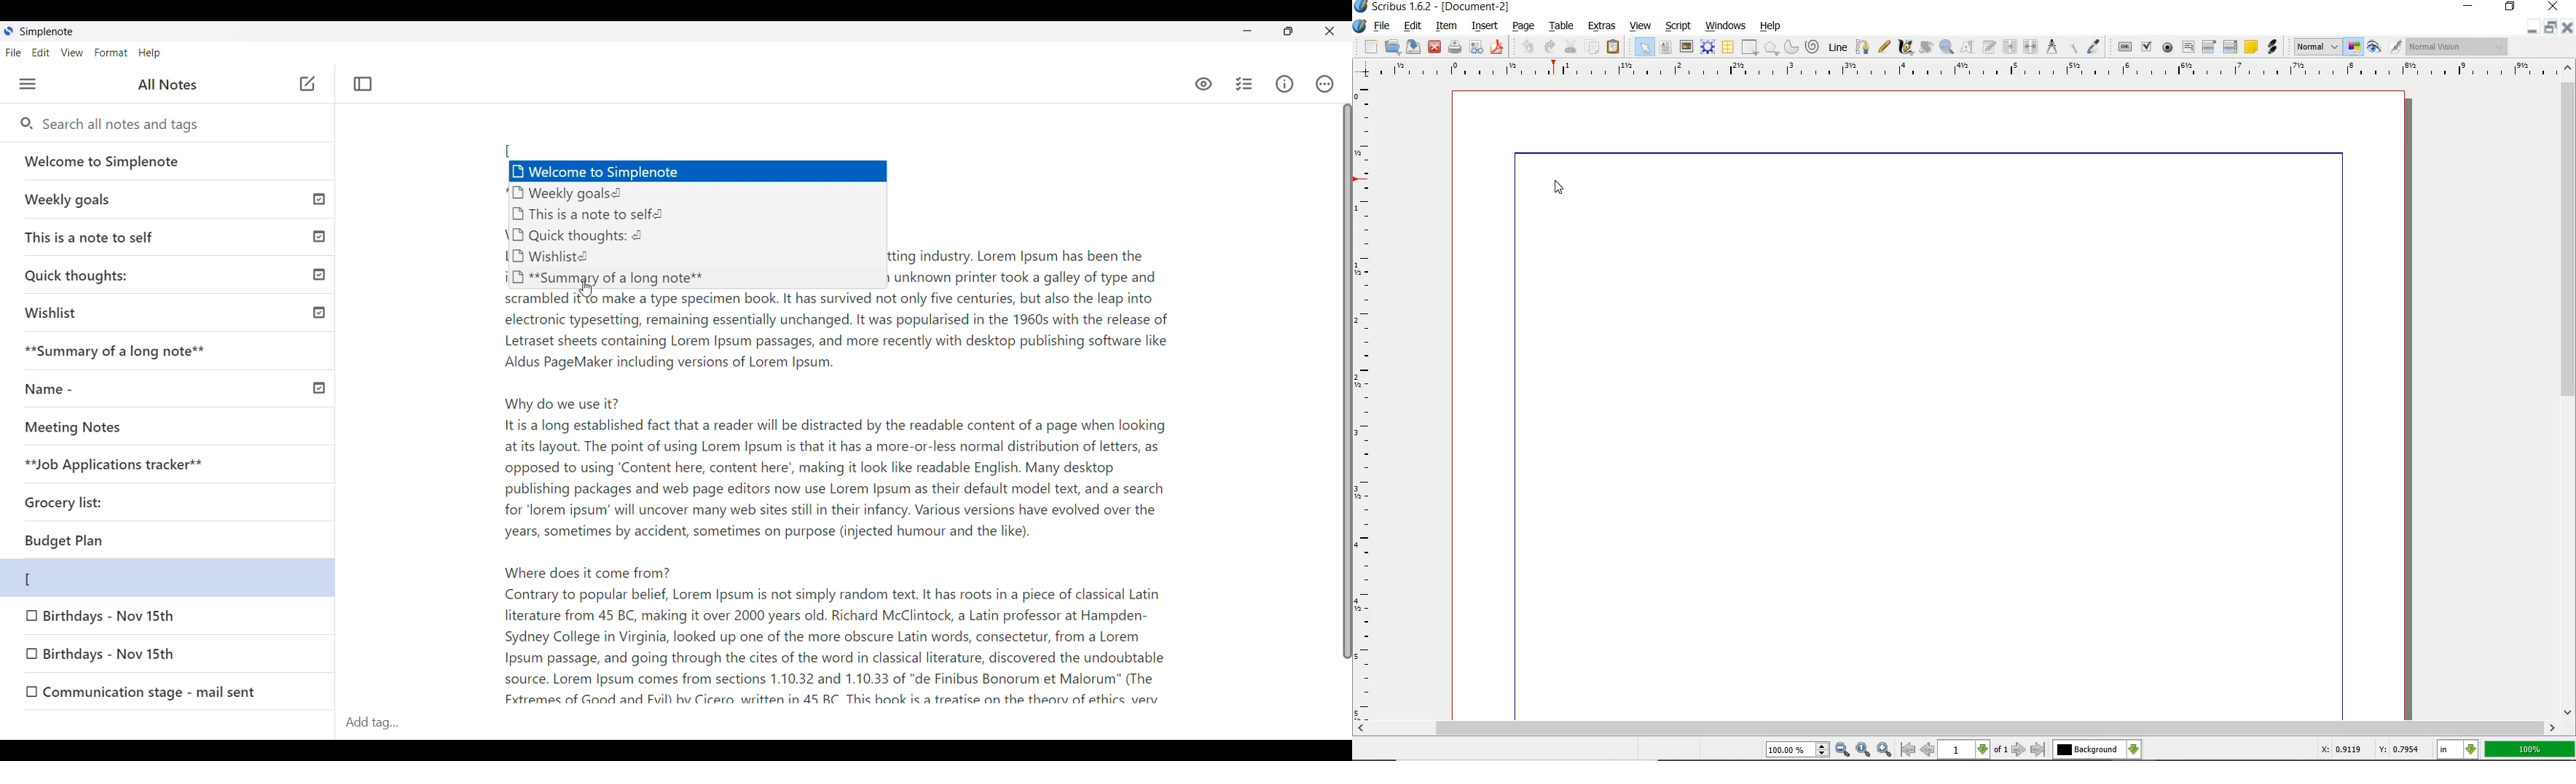  What do you see at coordinates (1727, 27) in the screenshot?
I see `windows` at bounding box center [1727, 27].